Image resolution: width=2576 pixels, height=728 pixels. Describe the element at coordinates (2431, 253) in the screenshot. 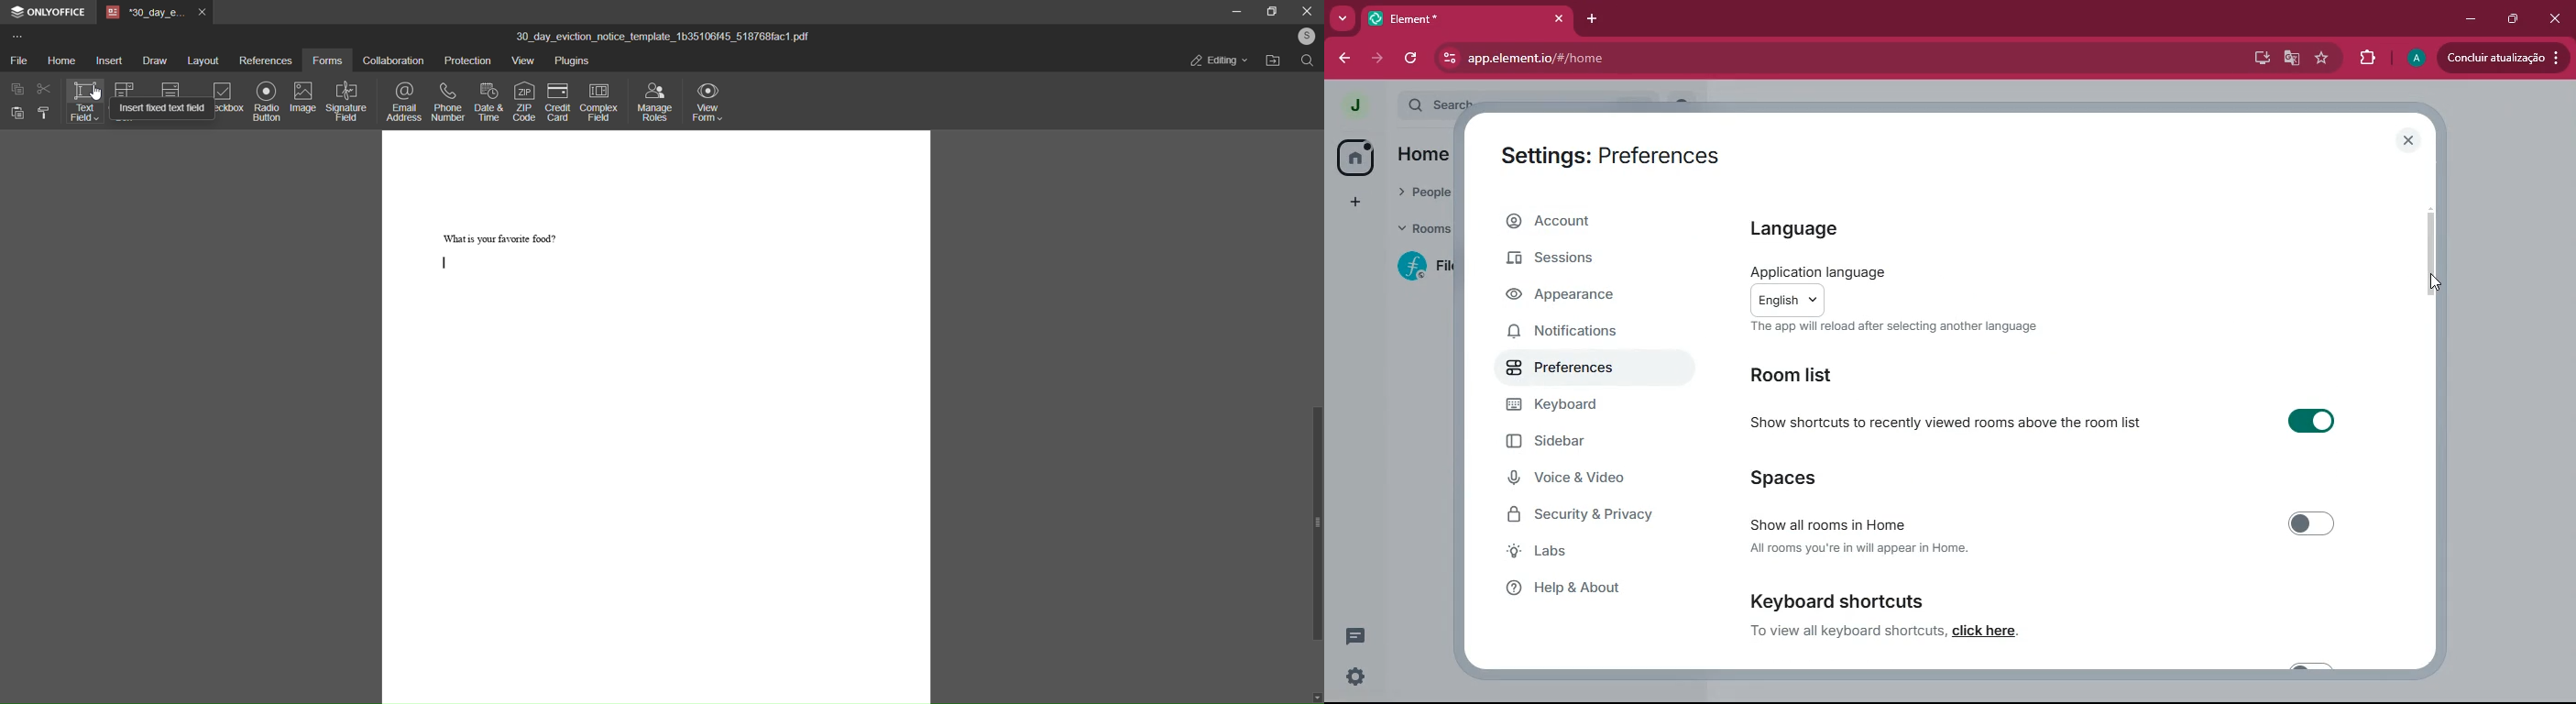

I see `scroll bar` at that location.